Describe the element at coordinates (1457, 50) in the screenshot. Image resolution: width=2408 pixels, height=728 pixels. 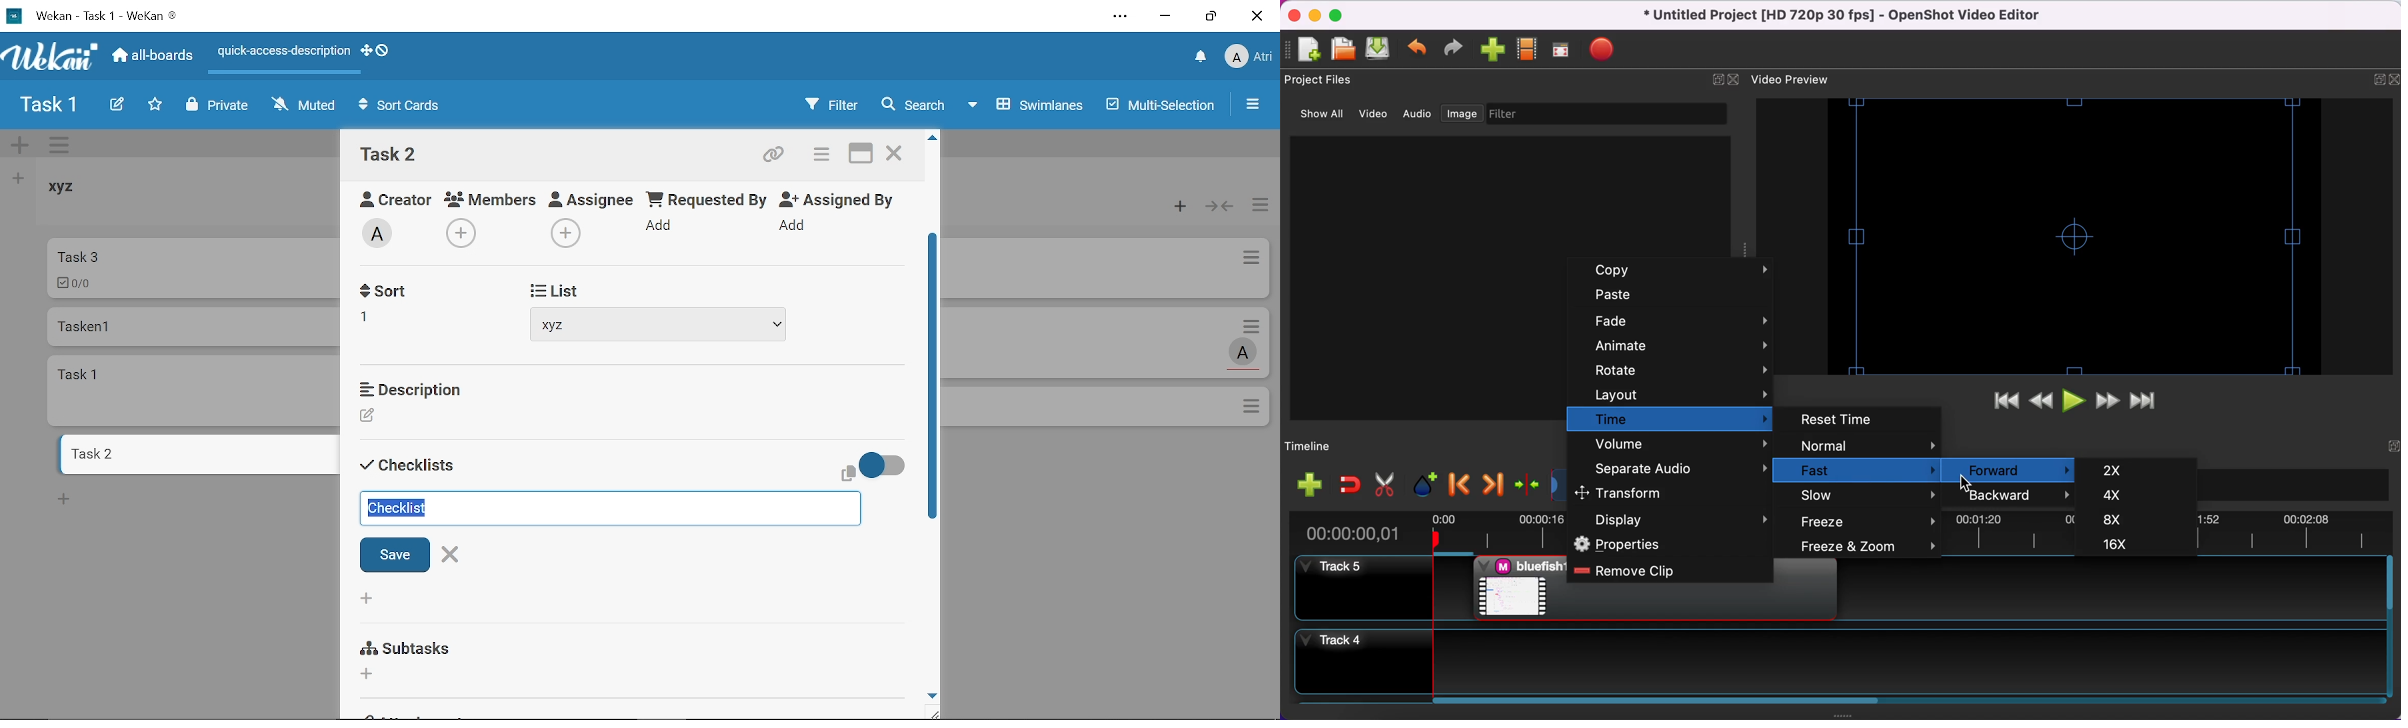
I see `redo` at that location.